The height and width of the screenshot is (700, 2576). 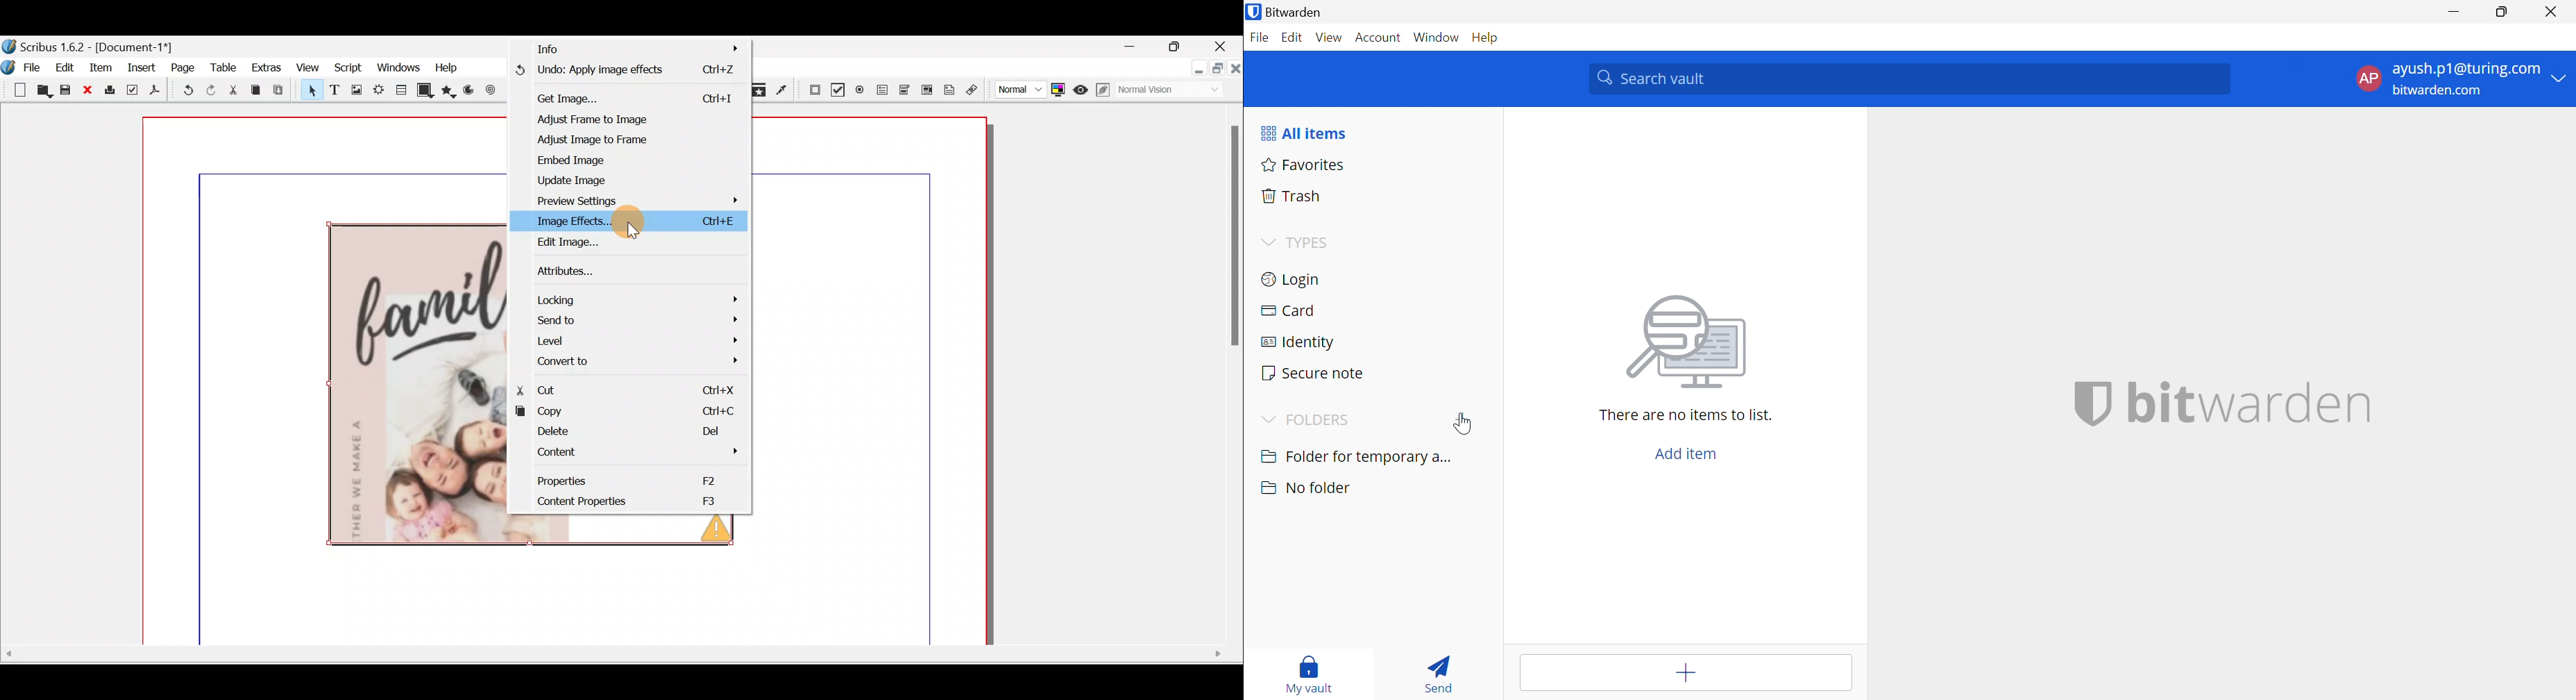 I want to click on Preview settings, so click(x=587, y=200).